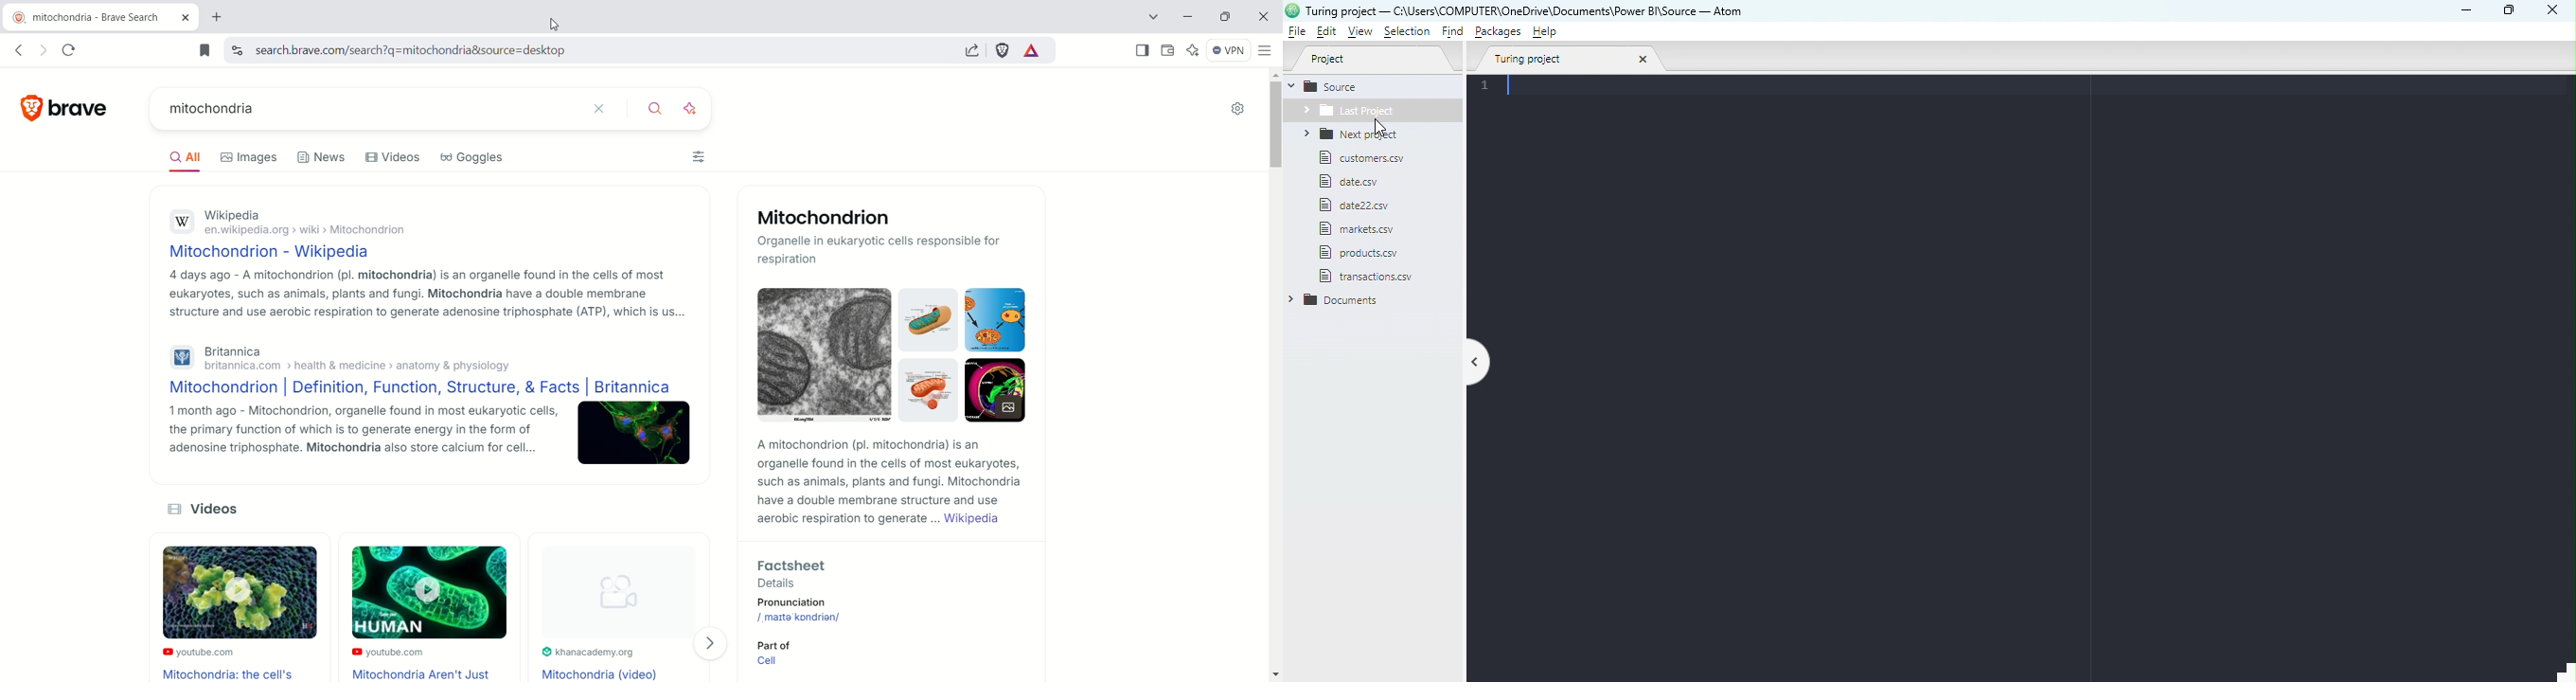  Describe the element at coordinates (2552, 11) in the screenshot. I see `Close` at that location.